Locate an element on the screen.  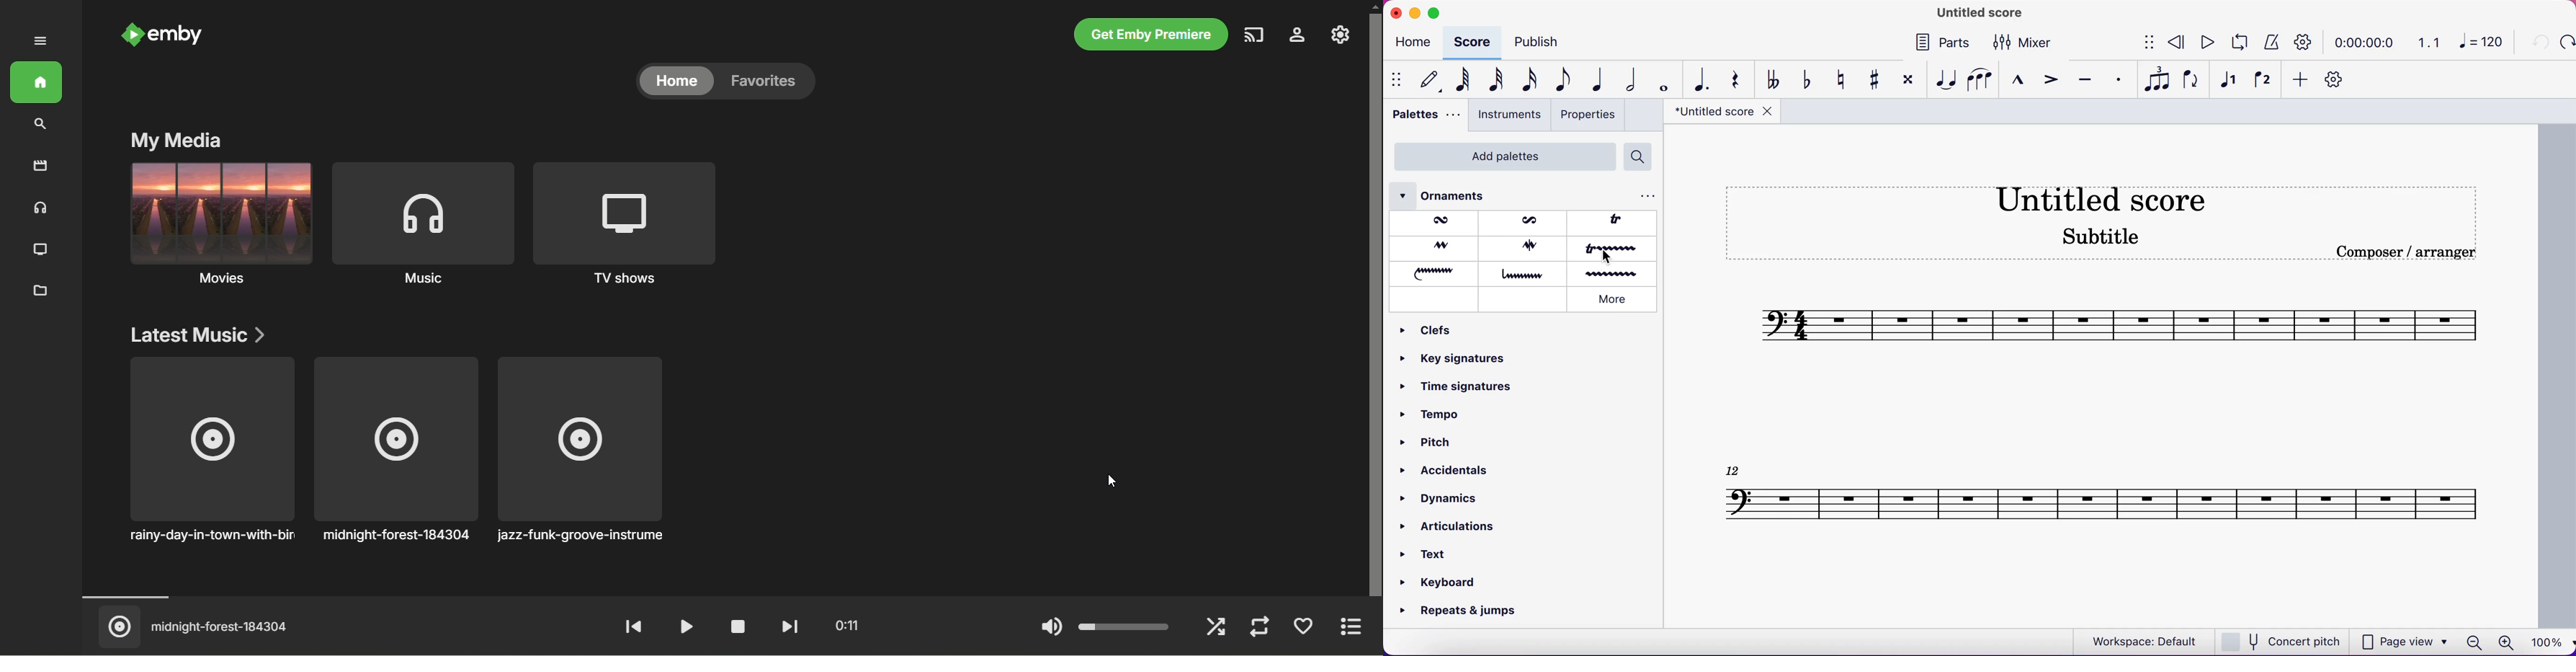
favorites is located at coordinates (769, 84).